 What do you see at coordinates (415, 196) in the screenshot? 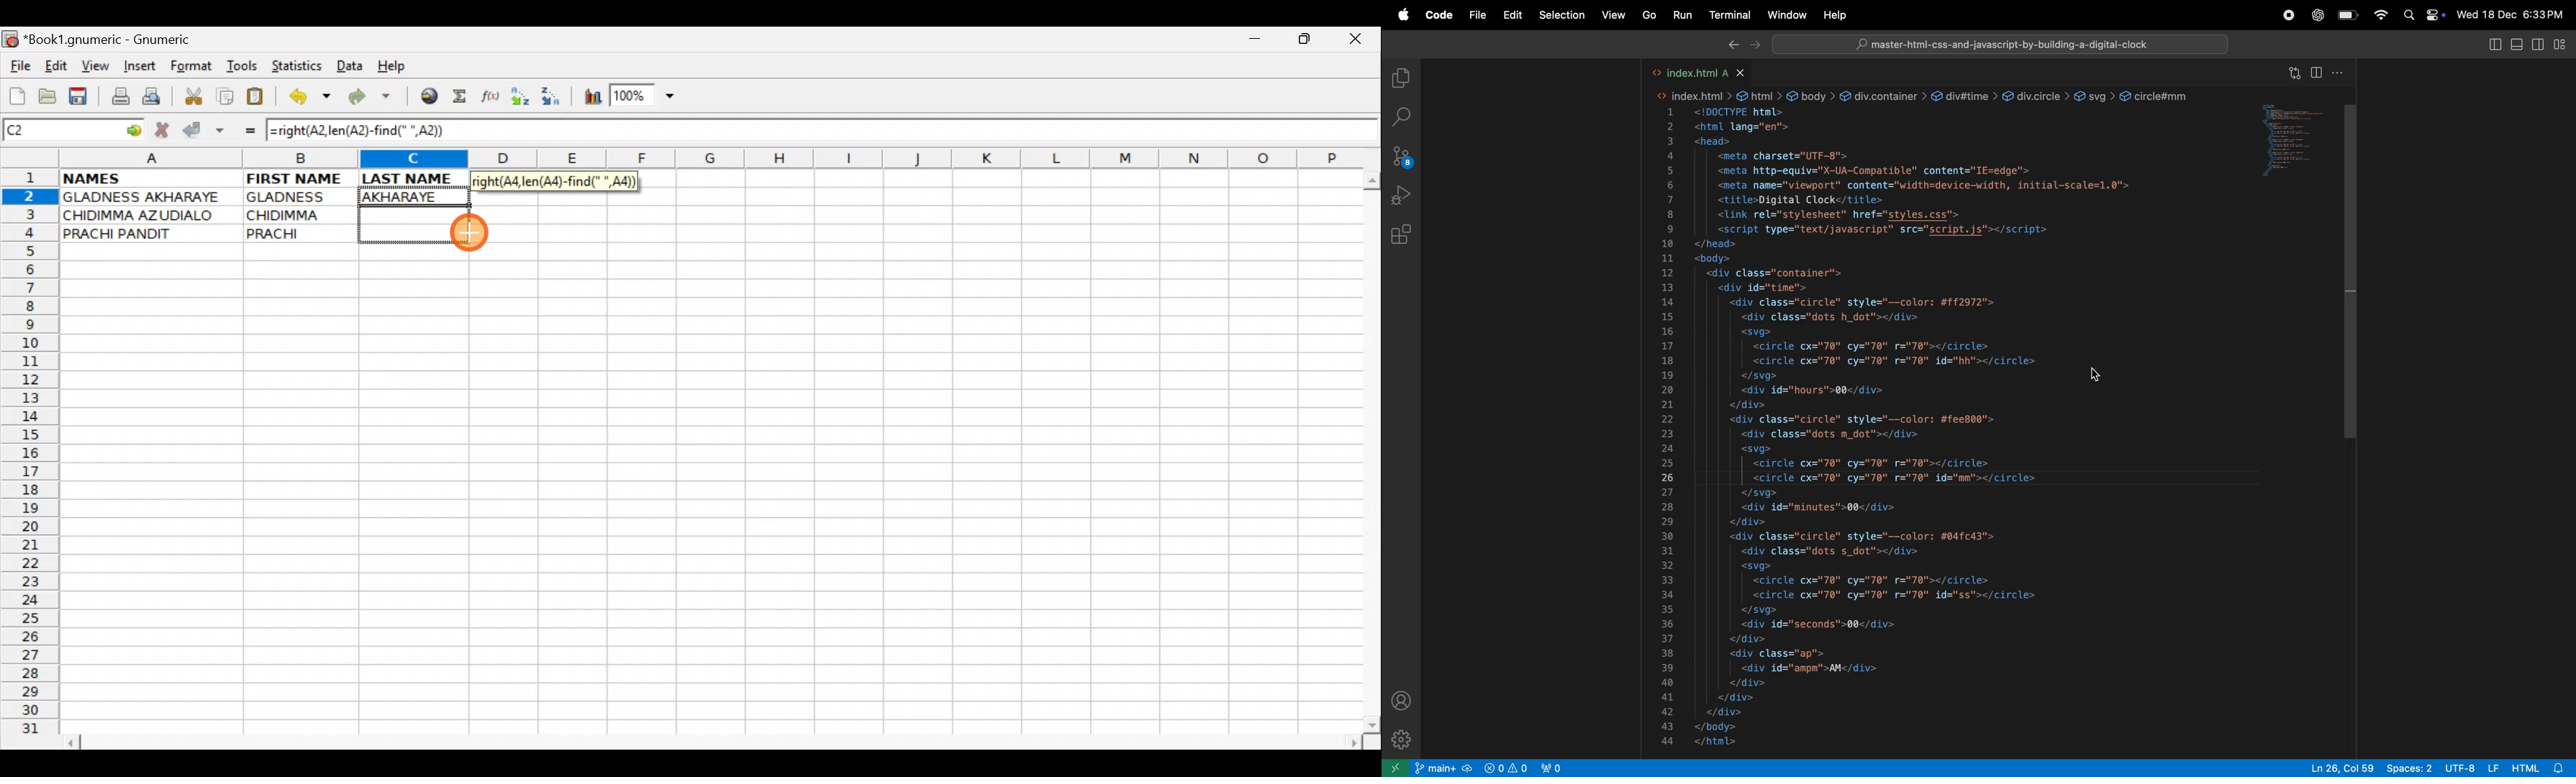
I see `AKHARAYE` at bounding box center [415, 196].